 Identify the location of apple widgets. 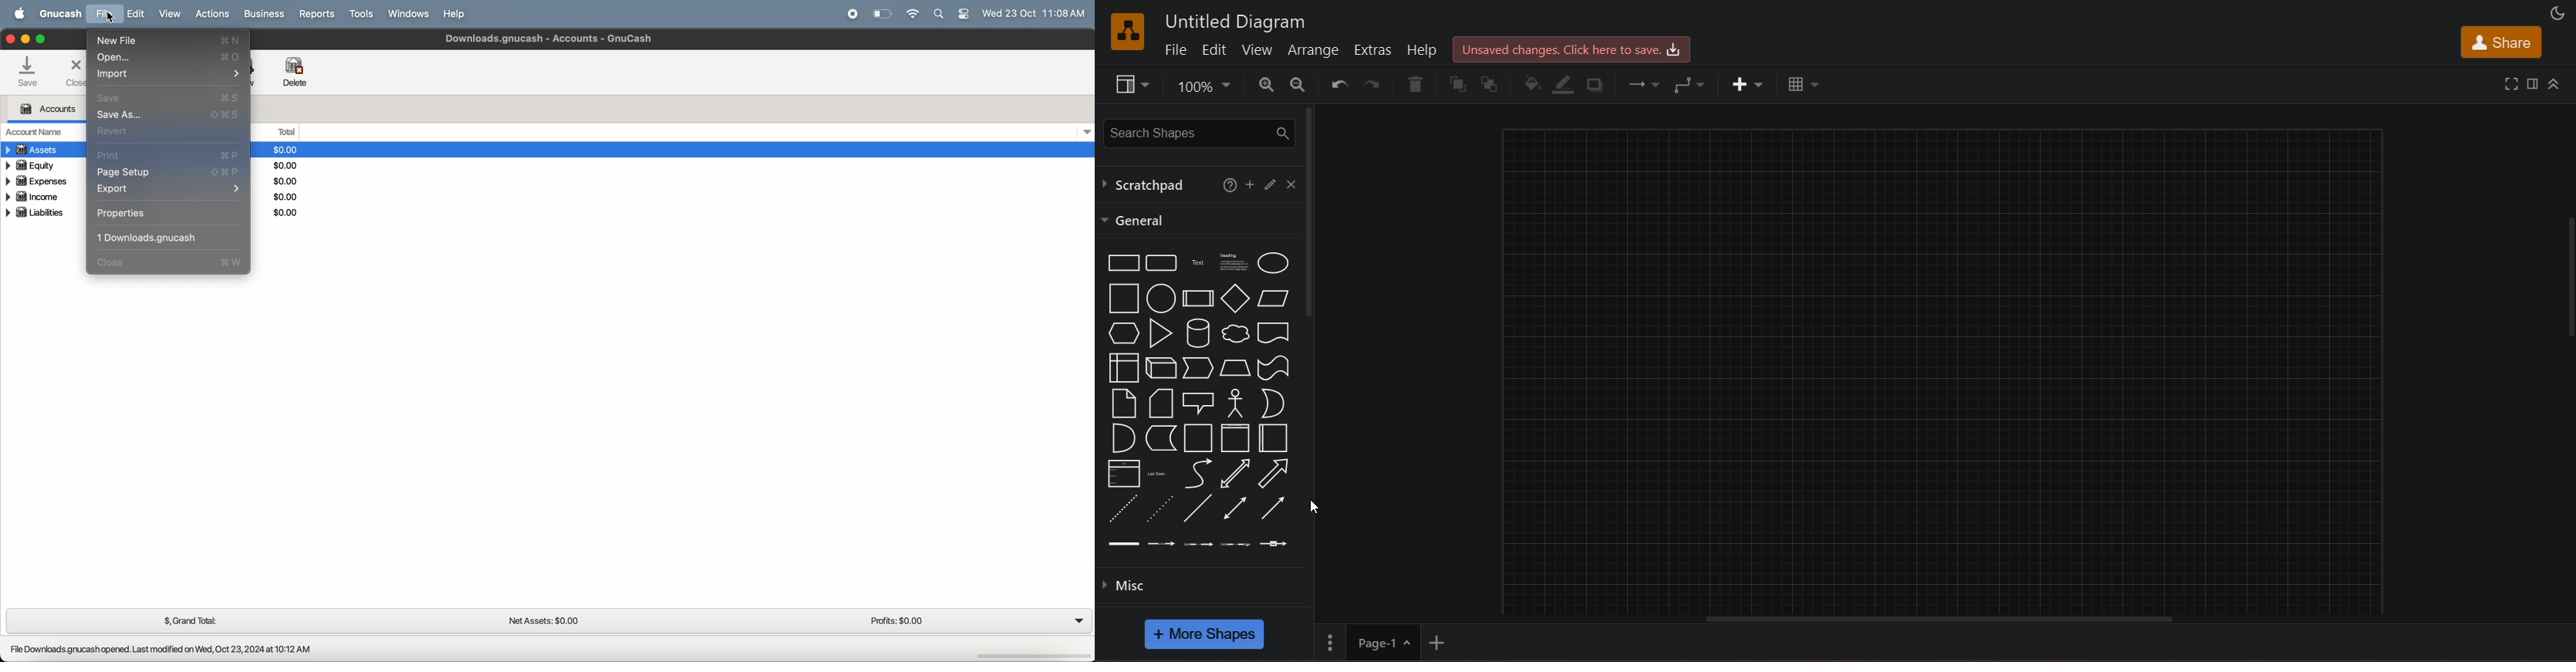
(951, 12).